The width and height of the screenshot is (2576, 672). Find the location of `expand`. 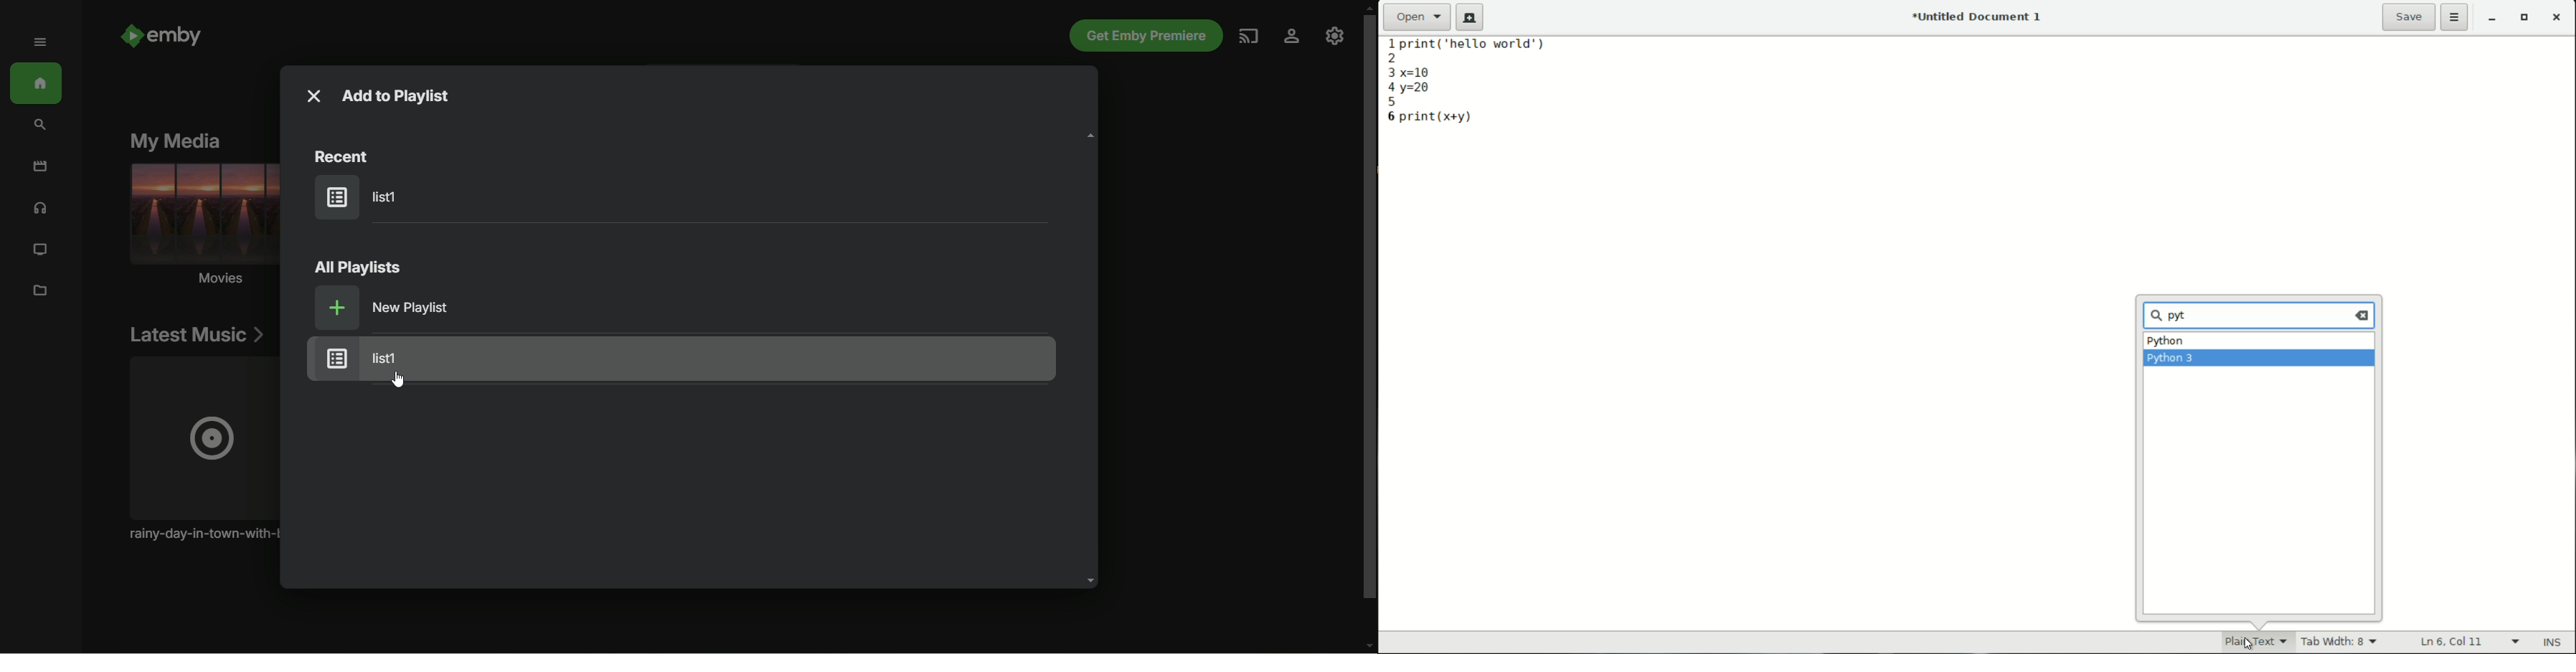

expand is located at coordinates (42, 42).